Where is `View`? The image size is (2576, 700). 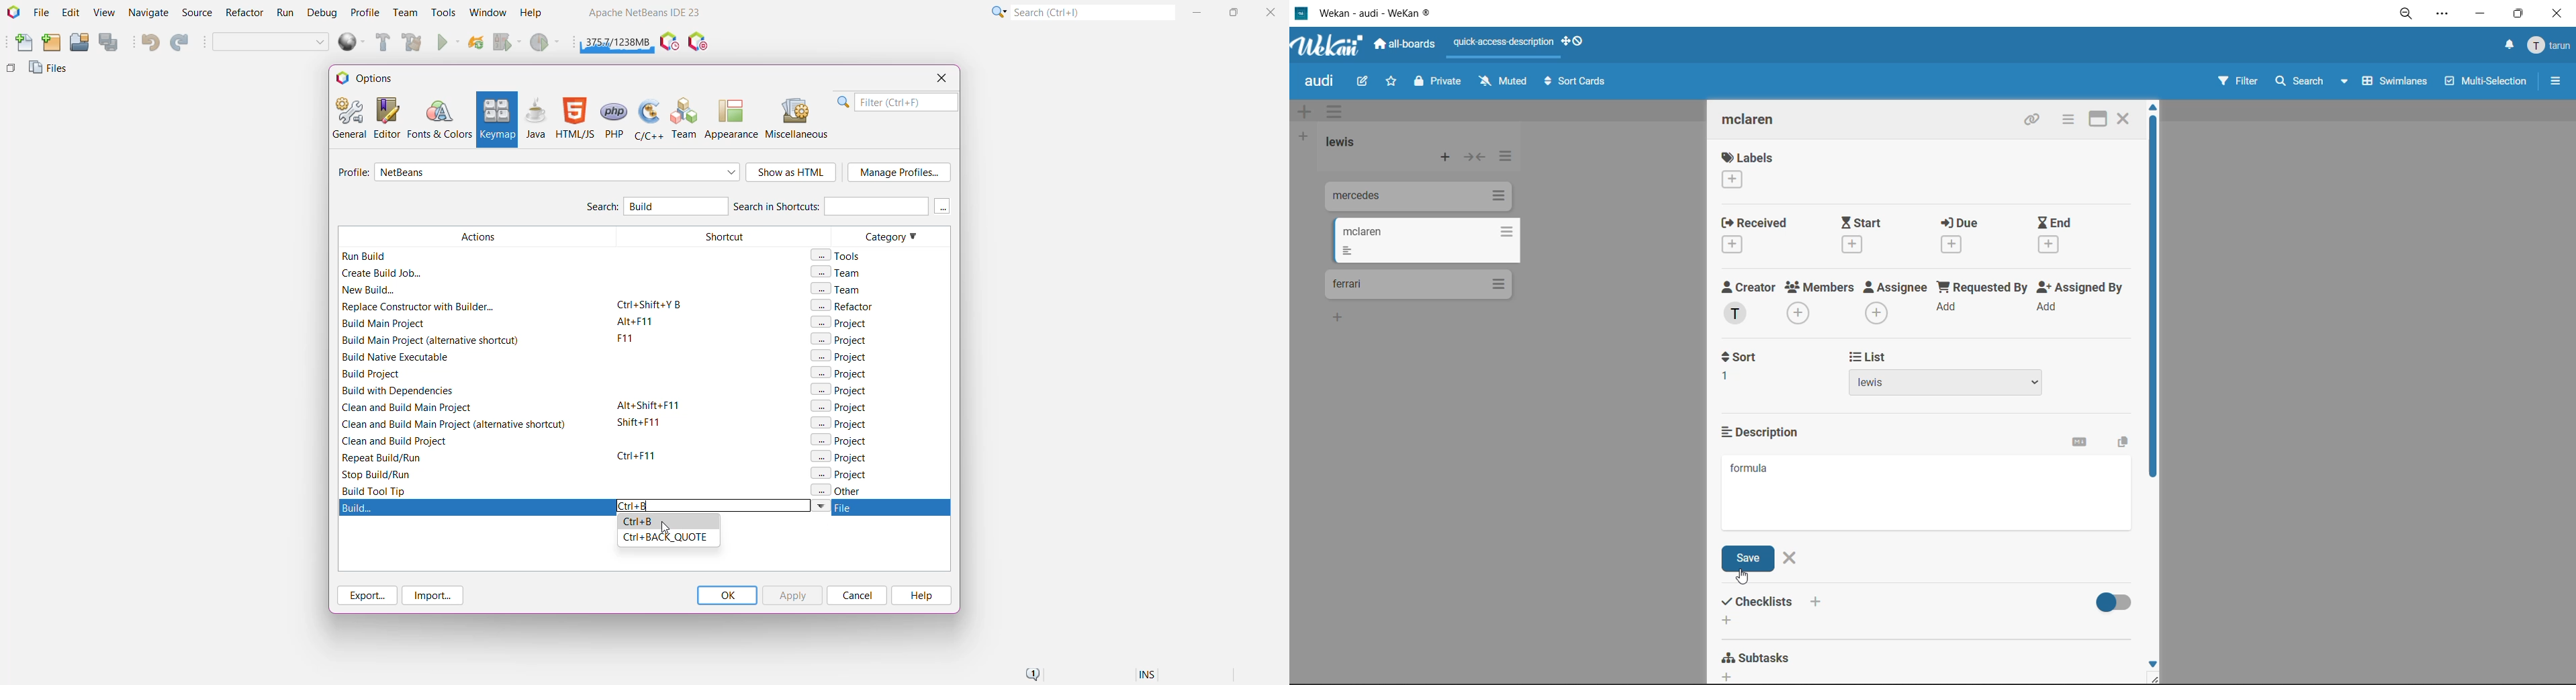
View is located at coordinates (103, 13).